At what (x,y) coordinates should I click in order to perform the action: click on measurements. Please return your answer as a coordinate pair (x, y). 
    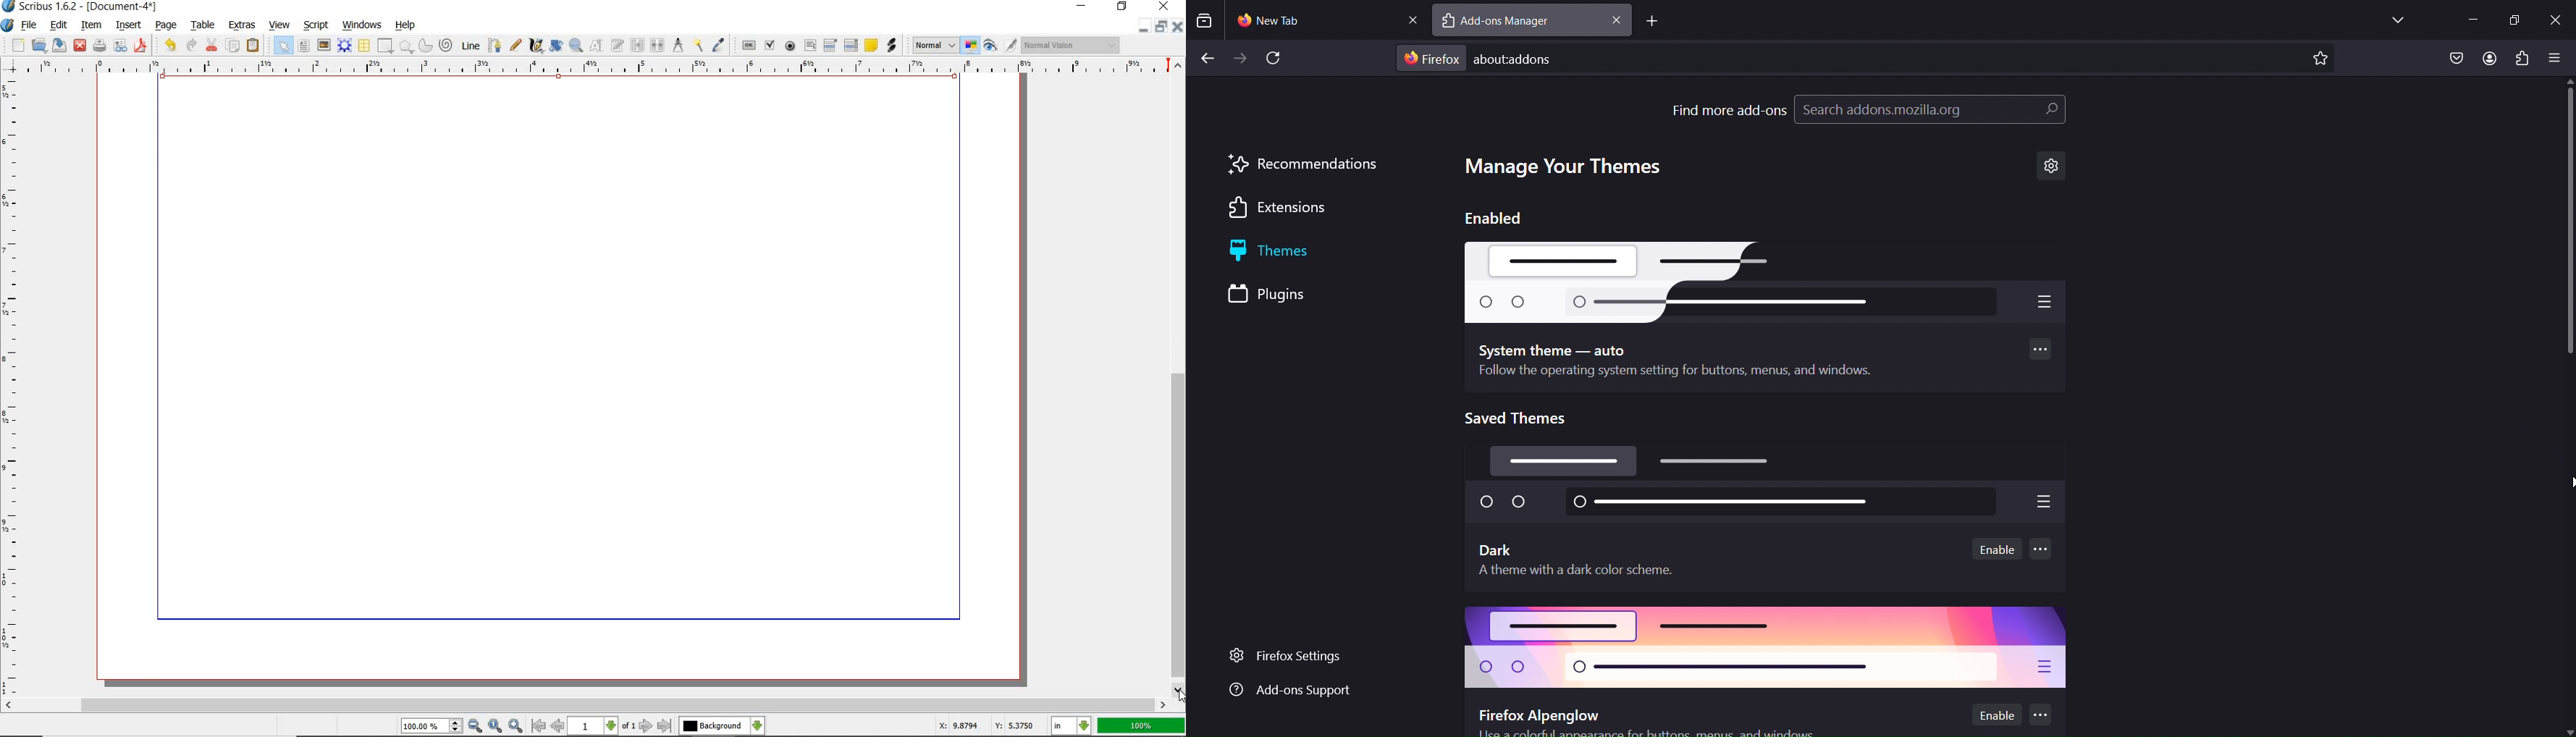
    Looking at the image, I should click on (678, 46).